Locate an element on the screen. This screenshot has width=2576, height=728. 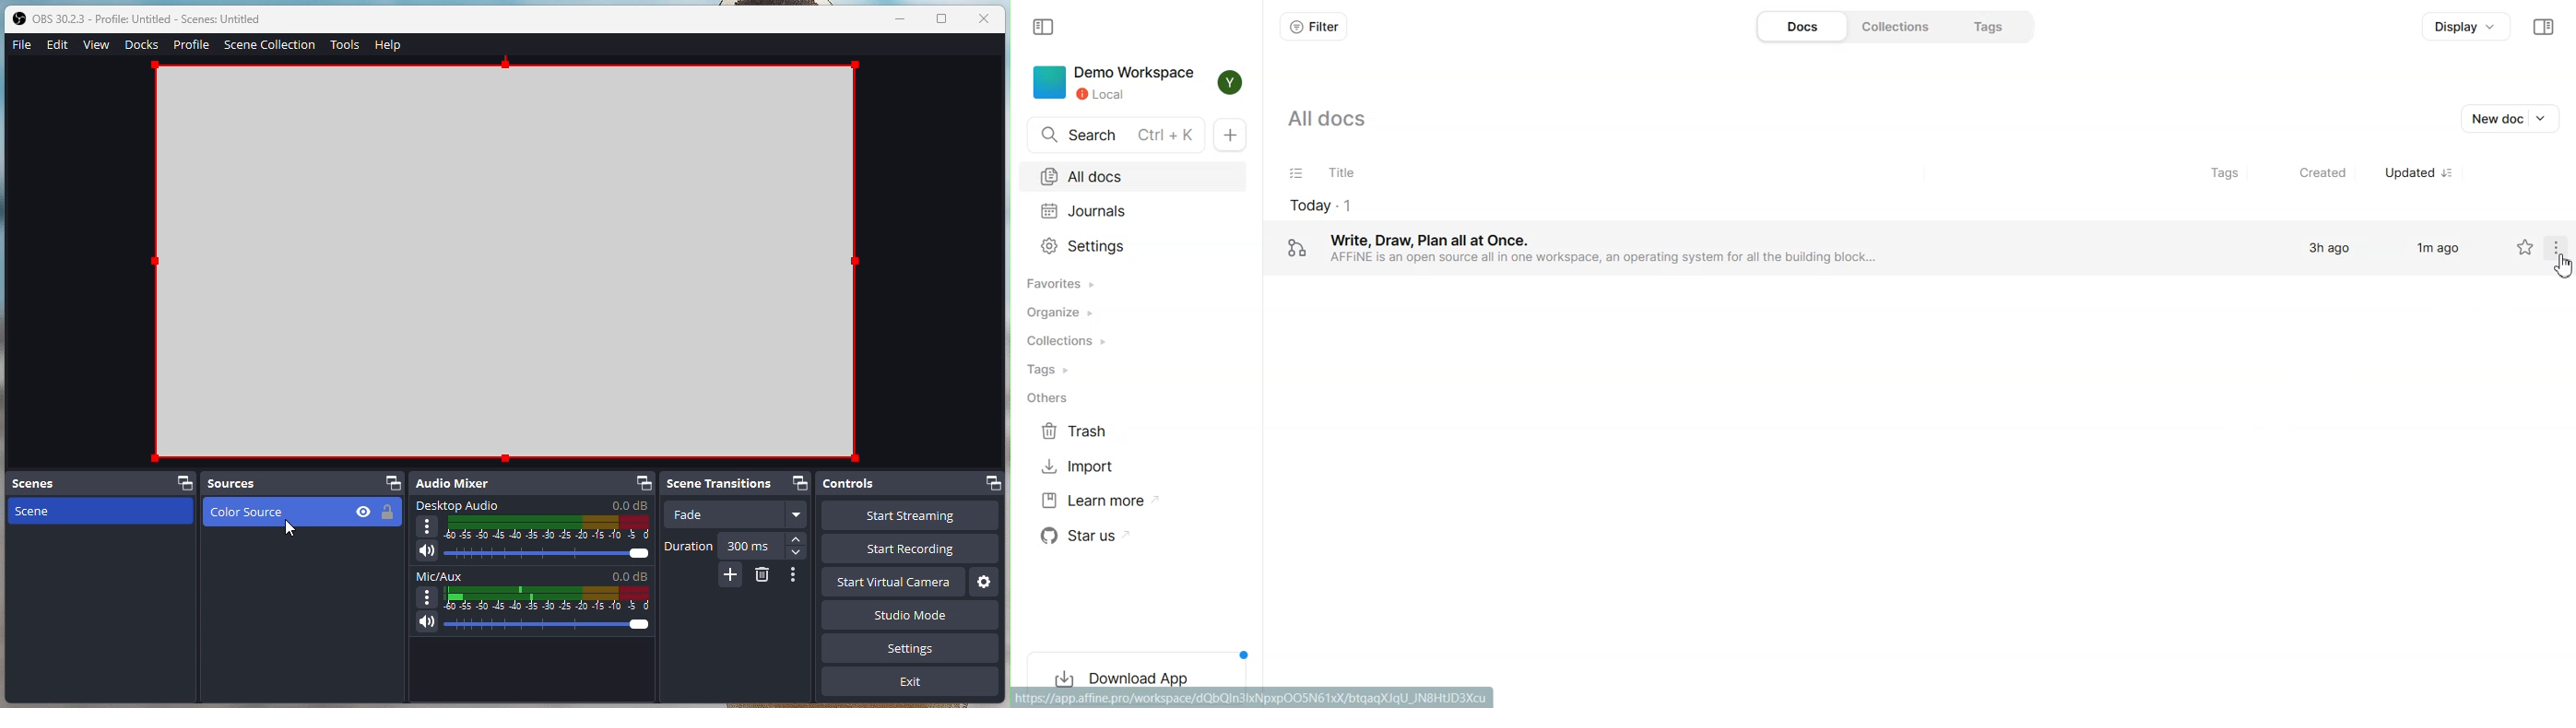
Start virtual camera is located at coordinates (893, 581).